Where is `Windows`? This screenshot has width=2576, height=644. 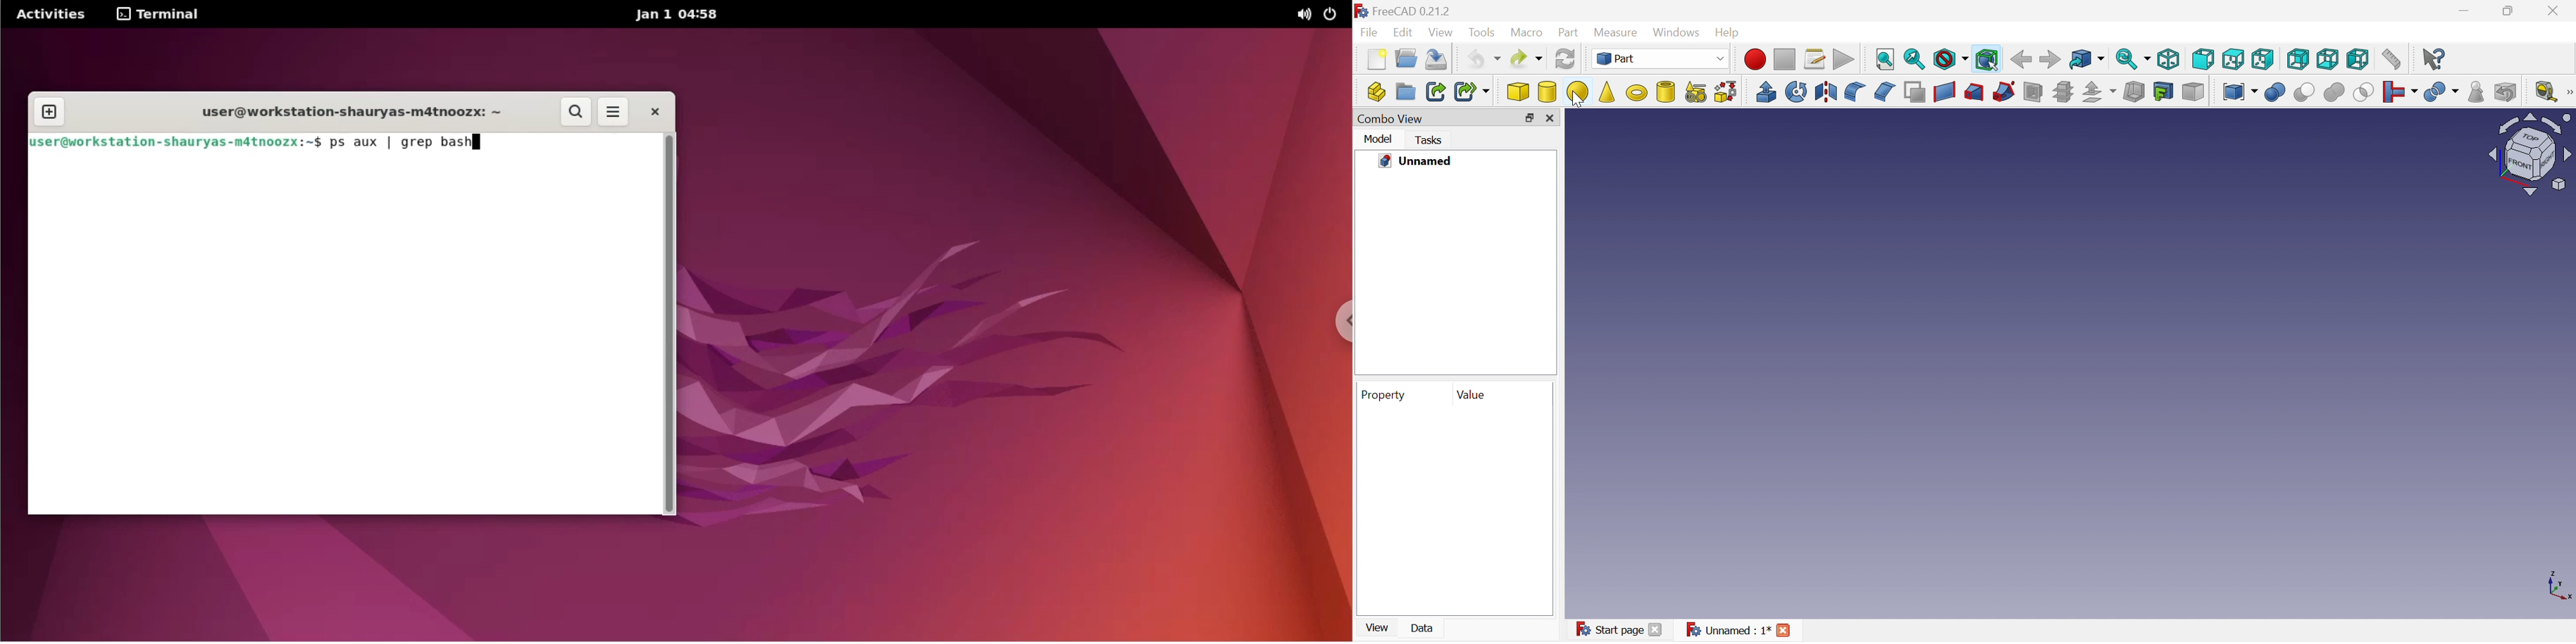 Windows is located at coordinates (1677, 34).